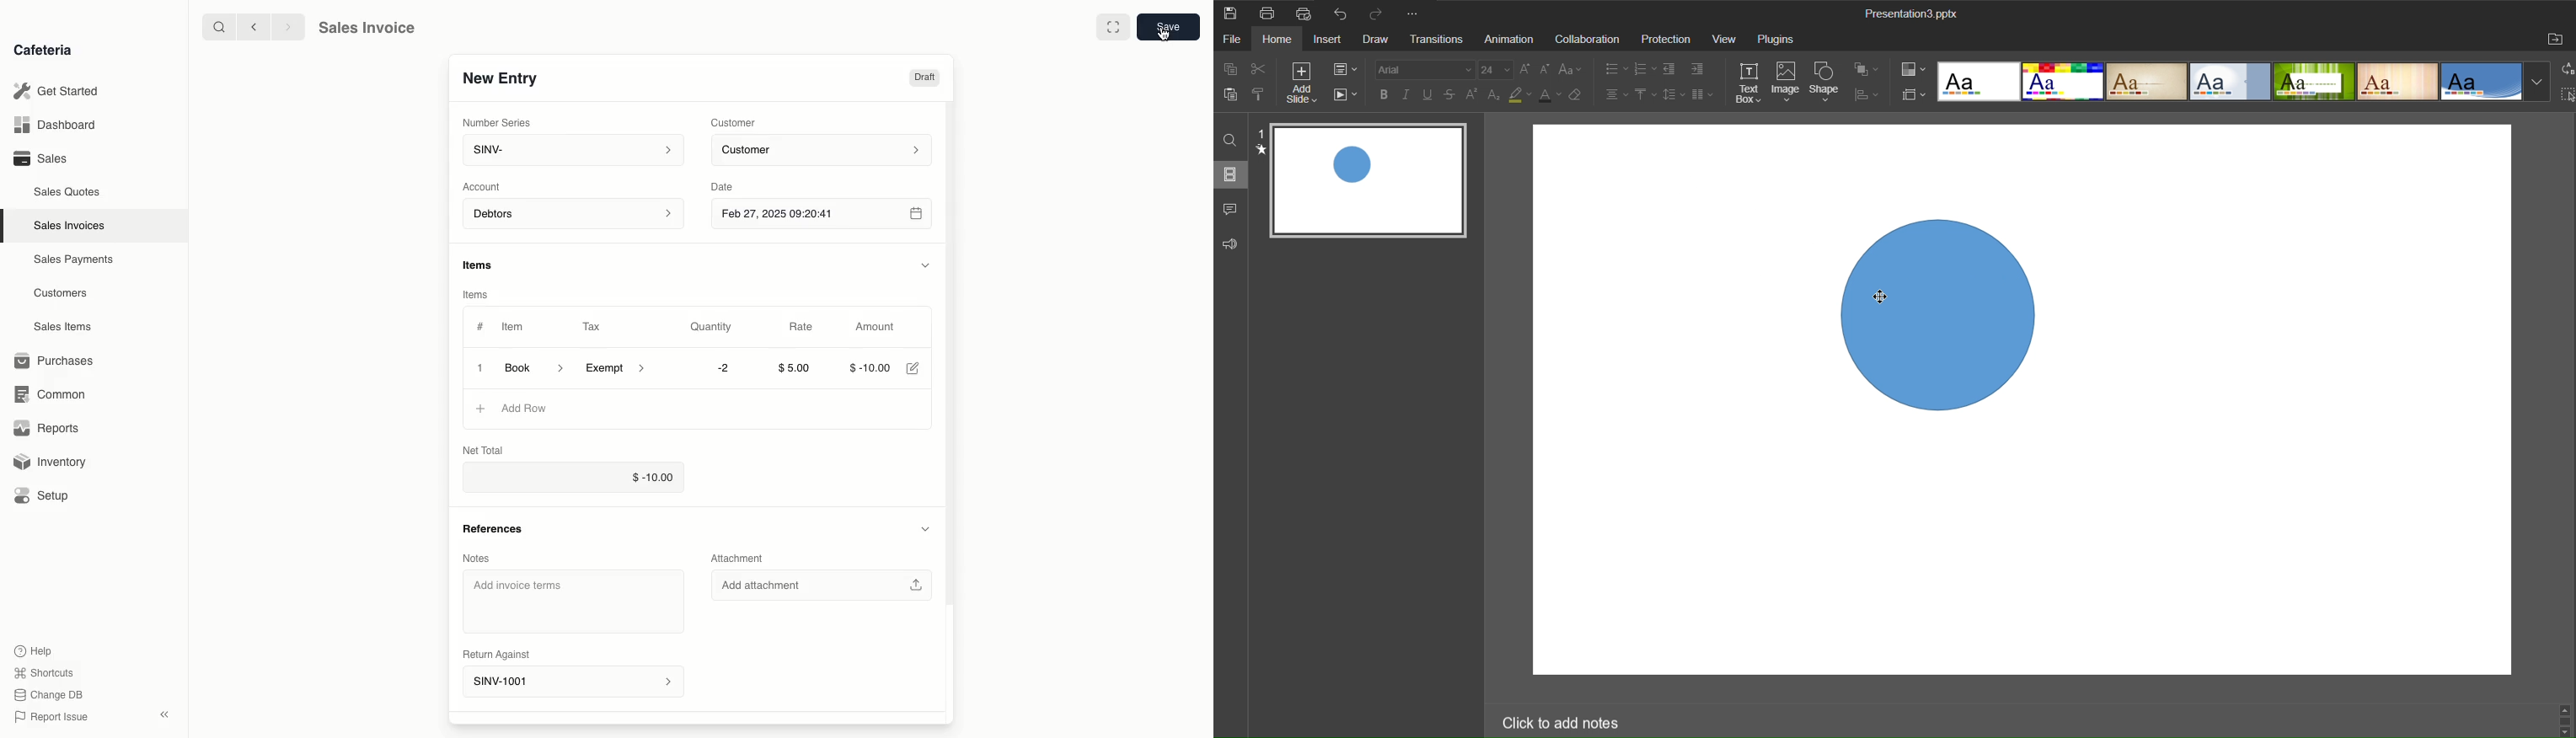 Image resolution: width=2576 pixels, height=756 pixels. What do you see at coordinates (575, 215) in the screenshot?
I see `Debtors ` at bounding box center [575, 215].